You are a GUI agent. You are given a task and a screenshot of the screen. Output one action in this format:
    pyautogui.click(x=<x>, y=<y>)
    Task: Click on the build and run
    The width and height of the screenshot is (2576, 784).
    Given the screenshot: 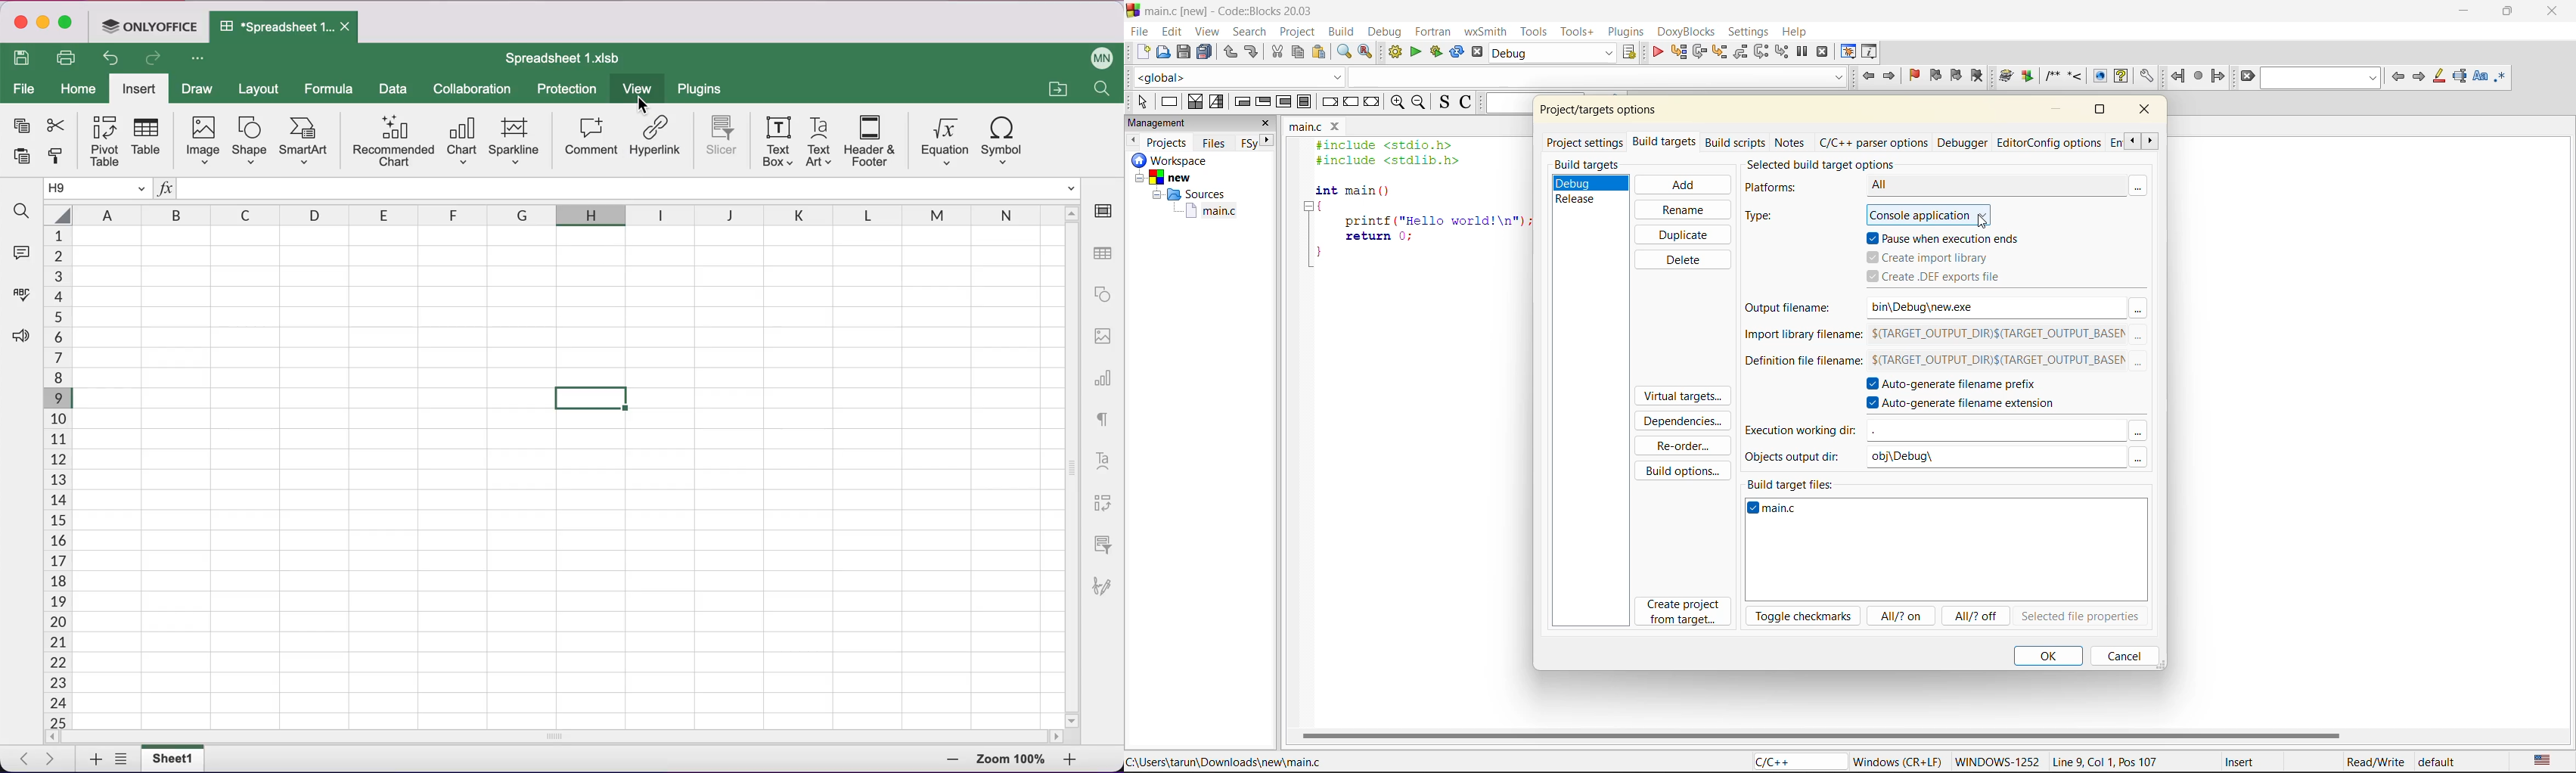 What is the action you would take?
    pyautogui.click(x=1437, y=51)
    